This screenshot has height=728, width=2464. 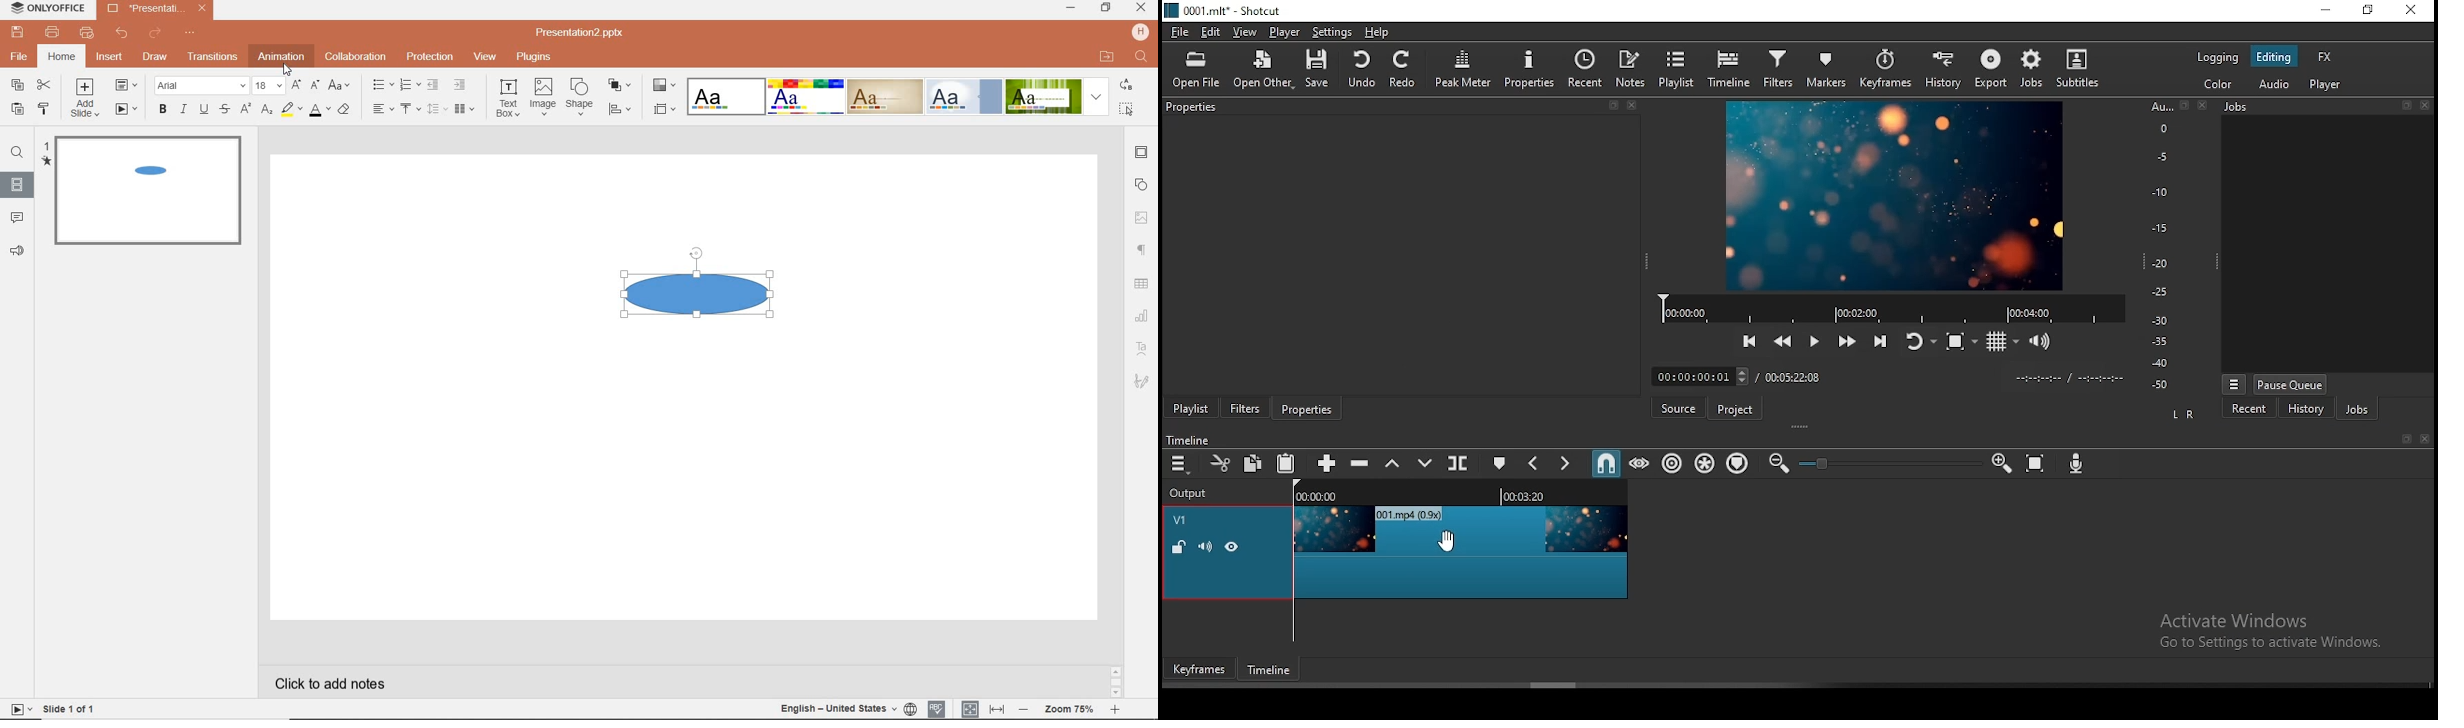 What do you see at coordinates (212, 57) in the screenshot?
I see `transitions` at bounding box center [212, 57].